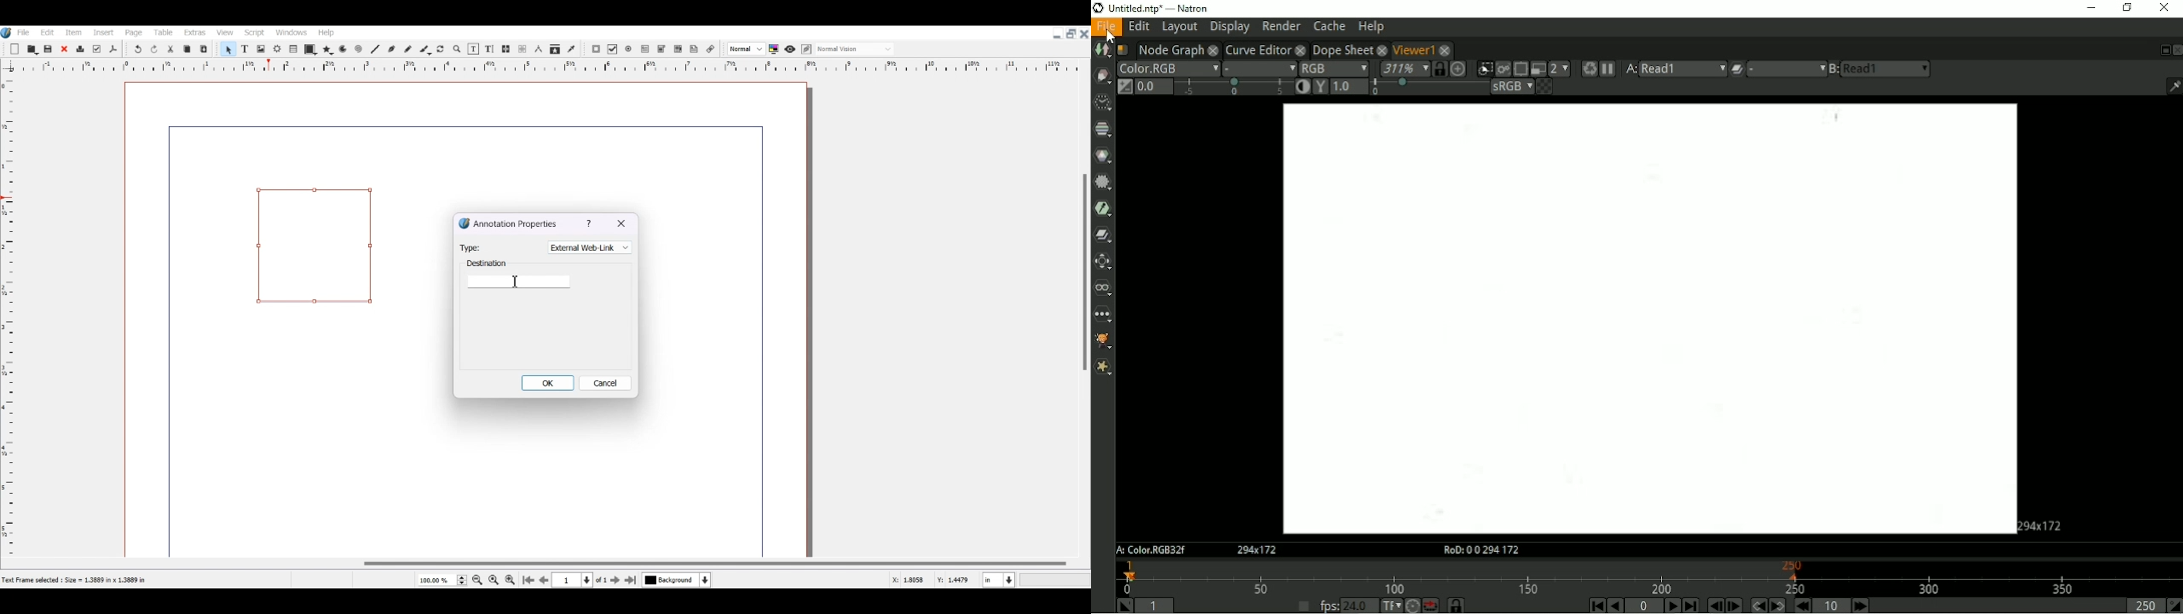  I want to click on Rotate Item, so click(442, 49).